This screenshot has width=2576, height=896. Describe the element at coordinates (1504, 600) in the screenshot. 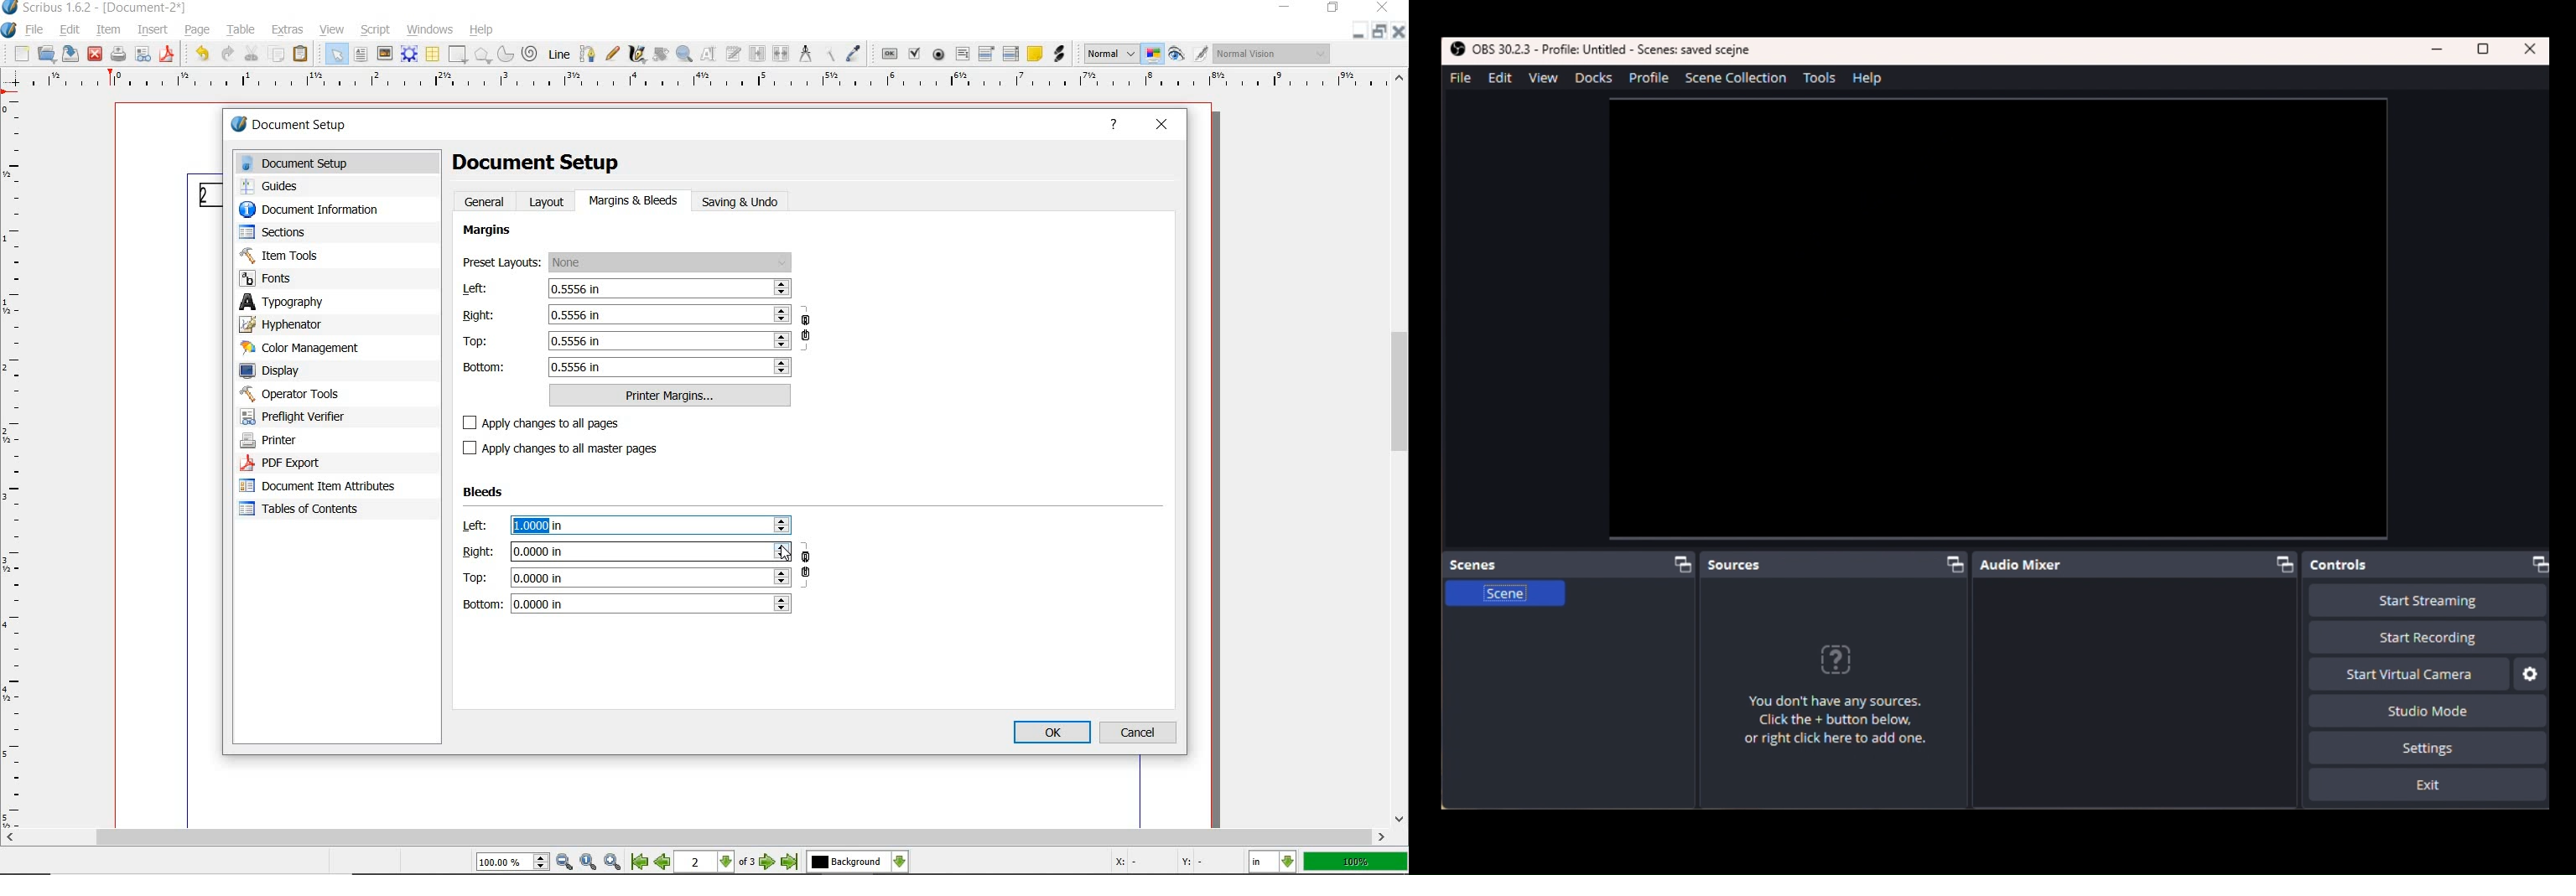

I see `Scene` at that location.